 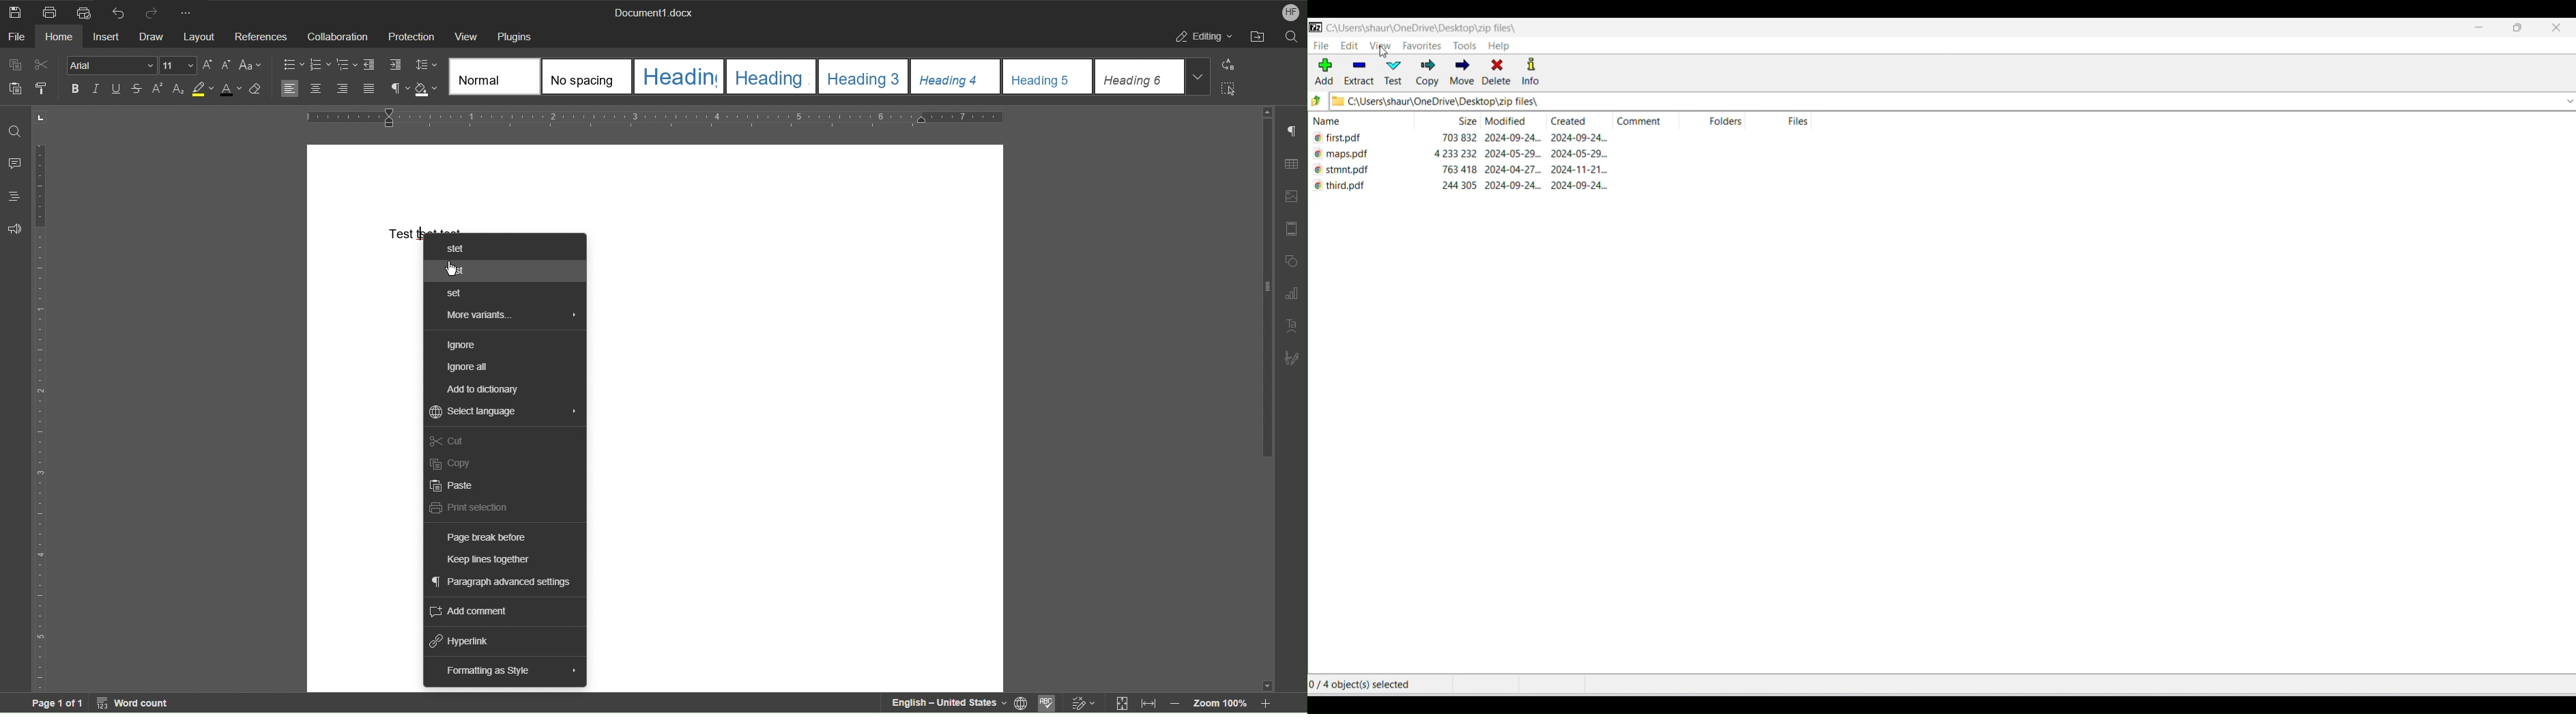 I want to click on Heading 5, so click(x=1048, y=77).